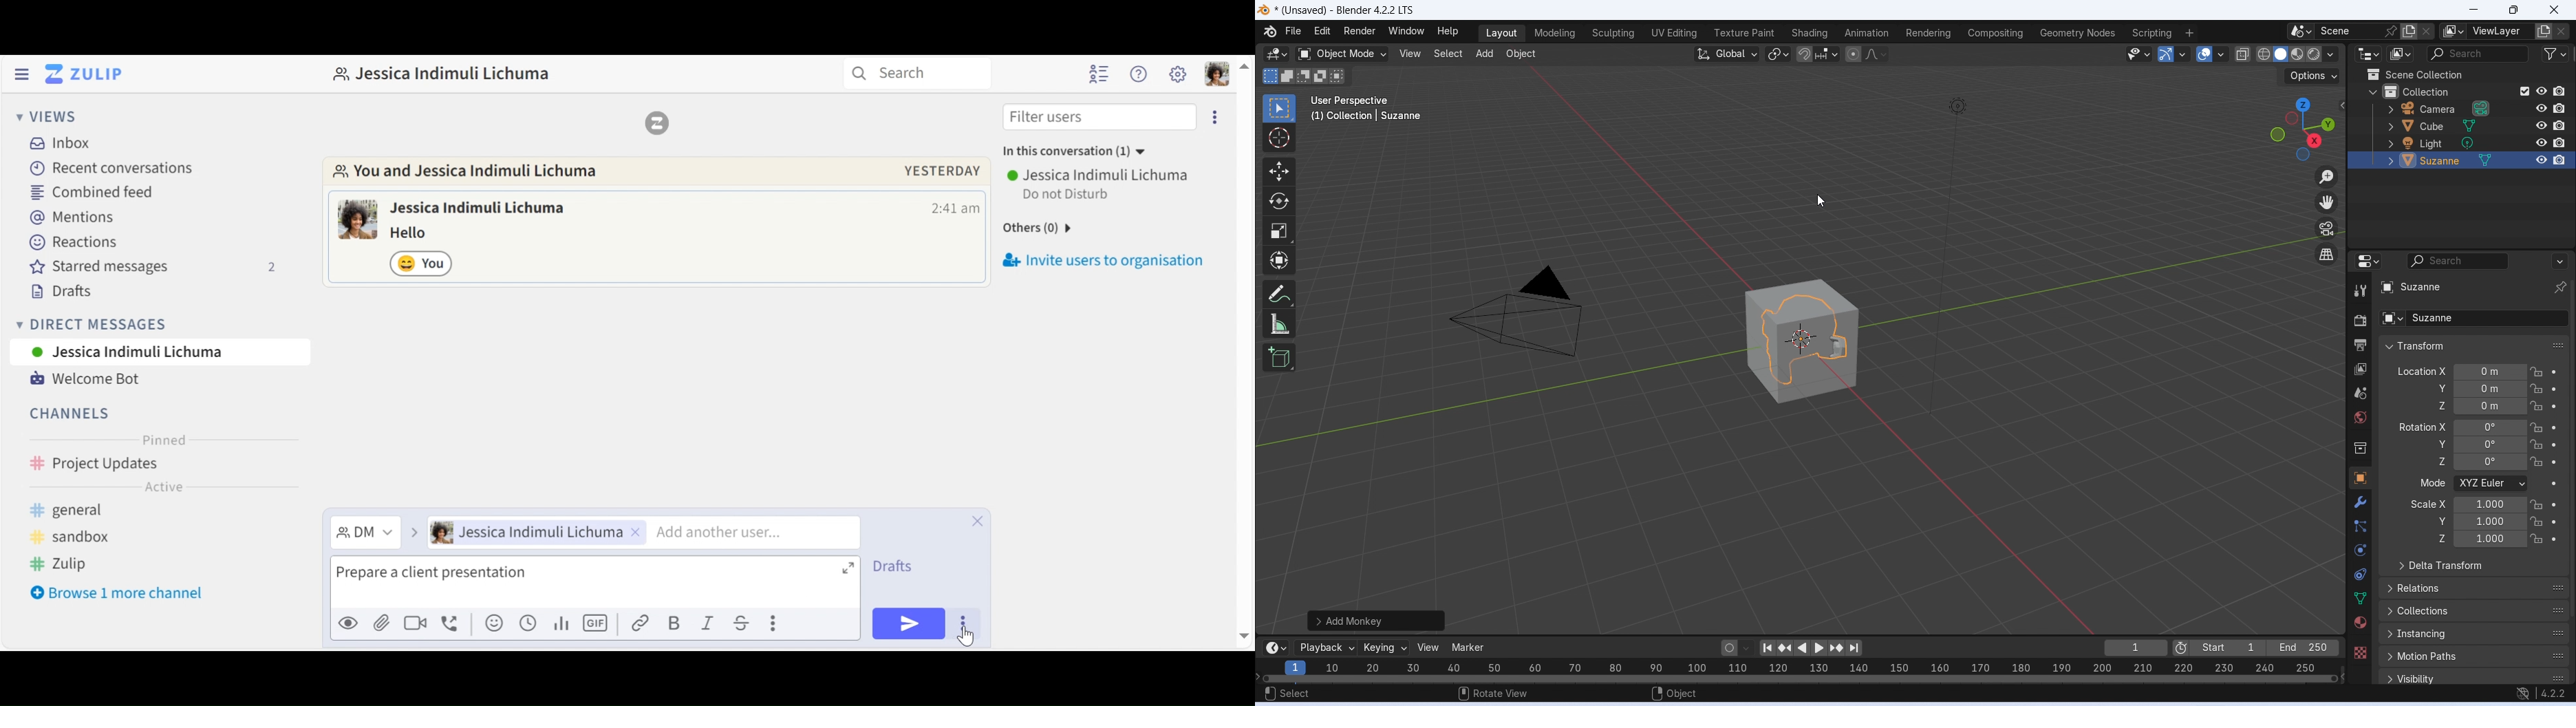 Image resolution: width=2576 pixels, height=728 pixels. Describe the element at coordinates (2243, 54) in the screenshot. I see `toggle xrays` at that location.